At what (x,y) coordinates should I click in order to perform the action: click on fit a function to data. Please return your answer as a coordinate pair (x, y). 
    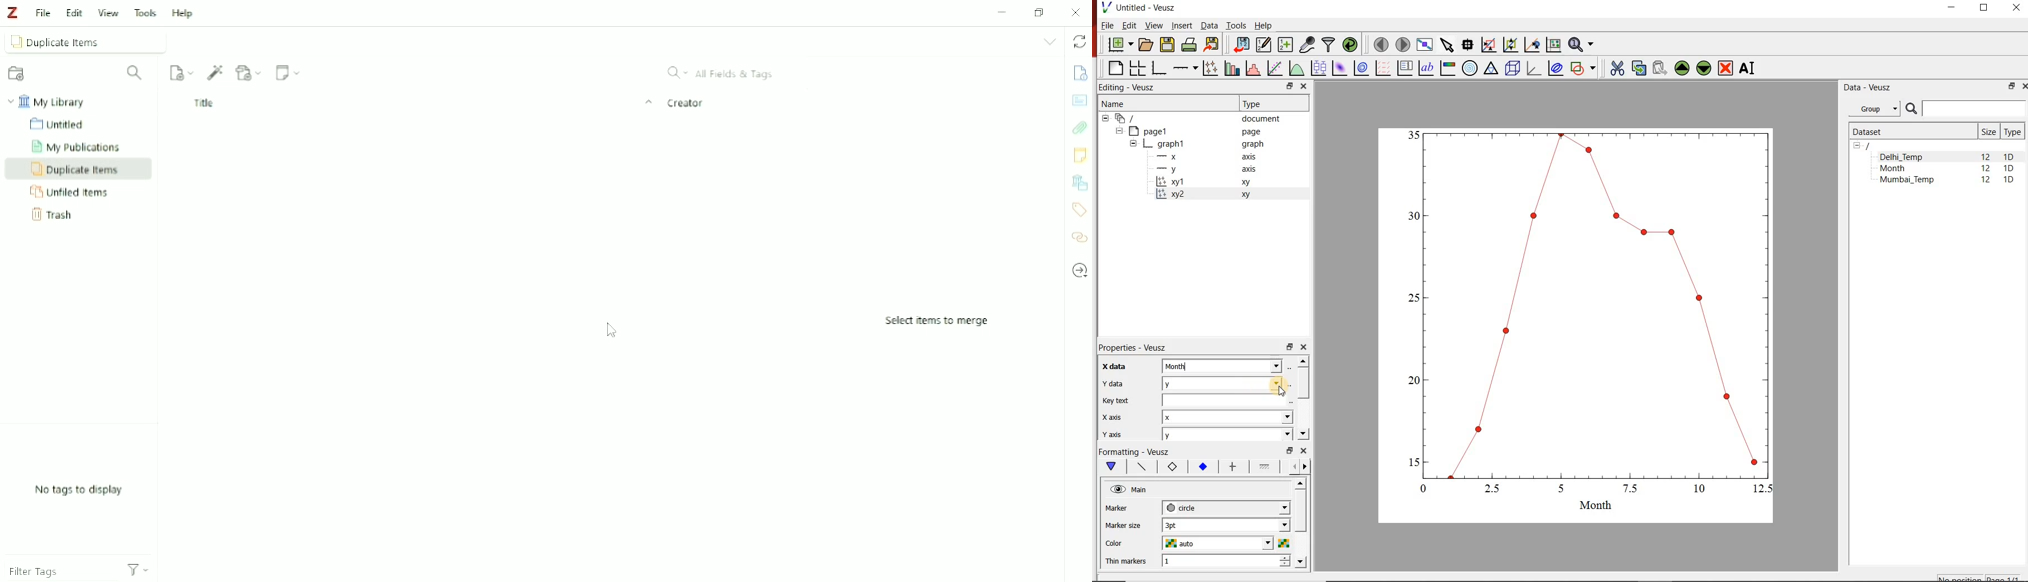
    Looking at the image, I should click on (1274, 68).